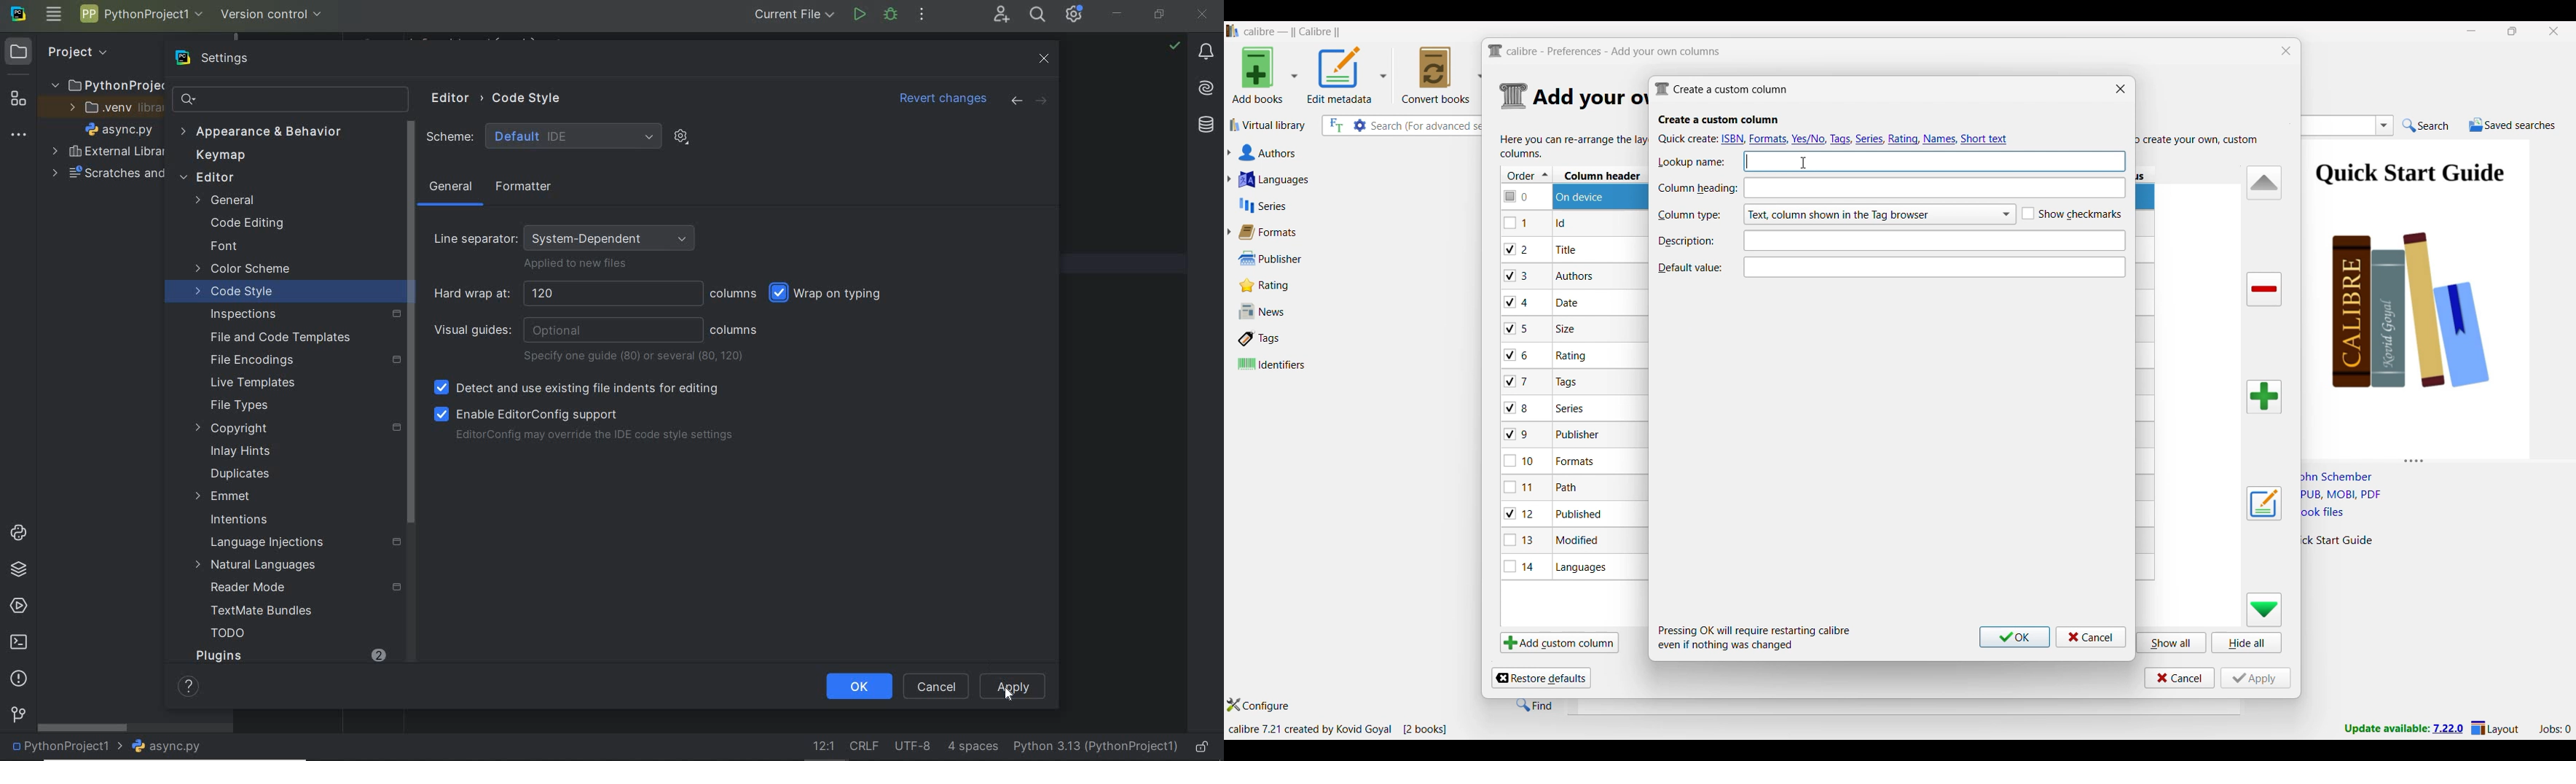 This screenshot has height=784, width=2576. What do you see at coordinates (1534, 705) in the screenshot?
I see `Find` at bounding box center [1534, 705].